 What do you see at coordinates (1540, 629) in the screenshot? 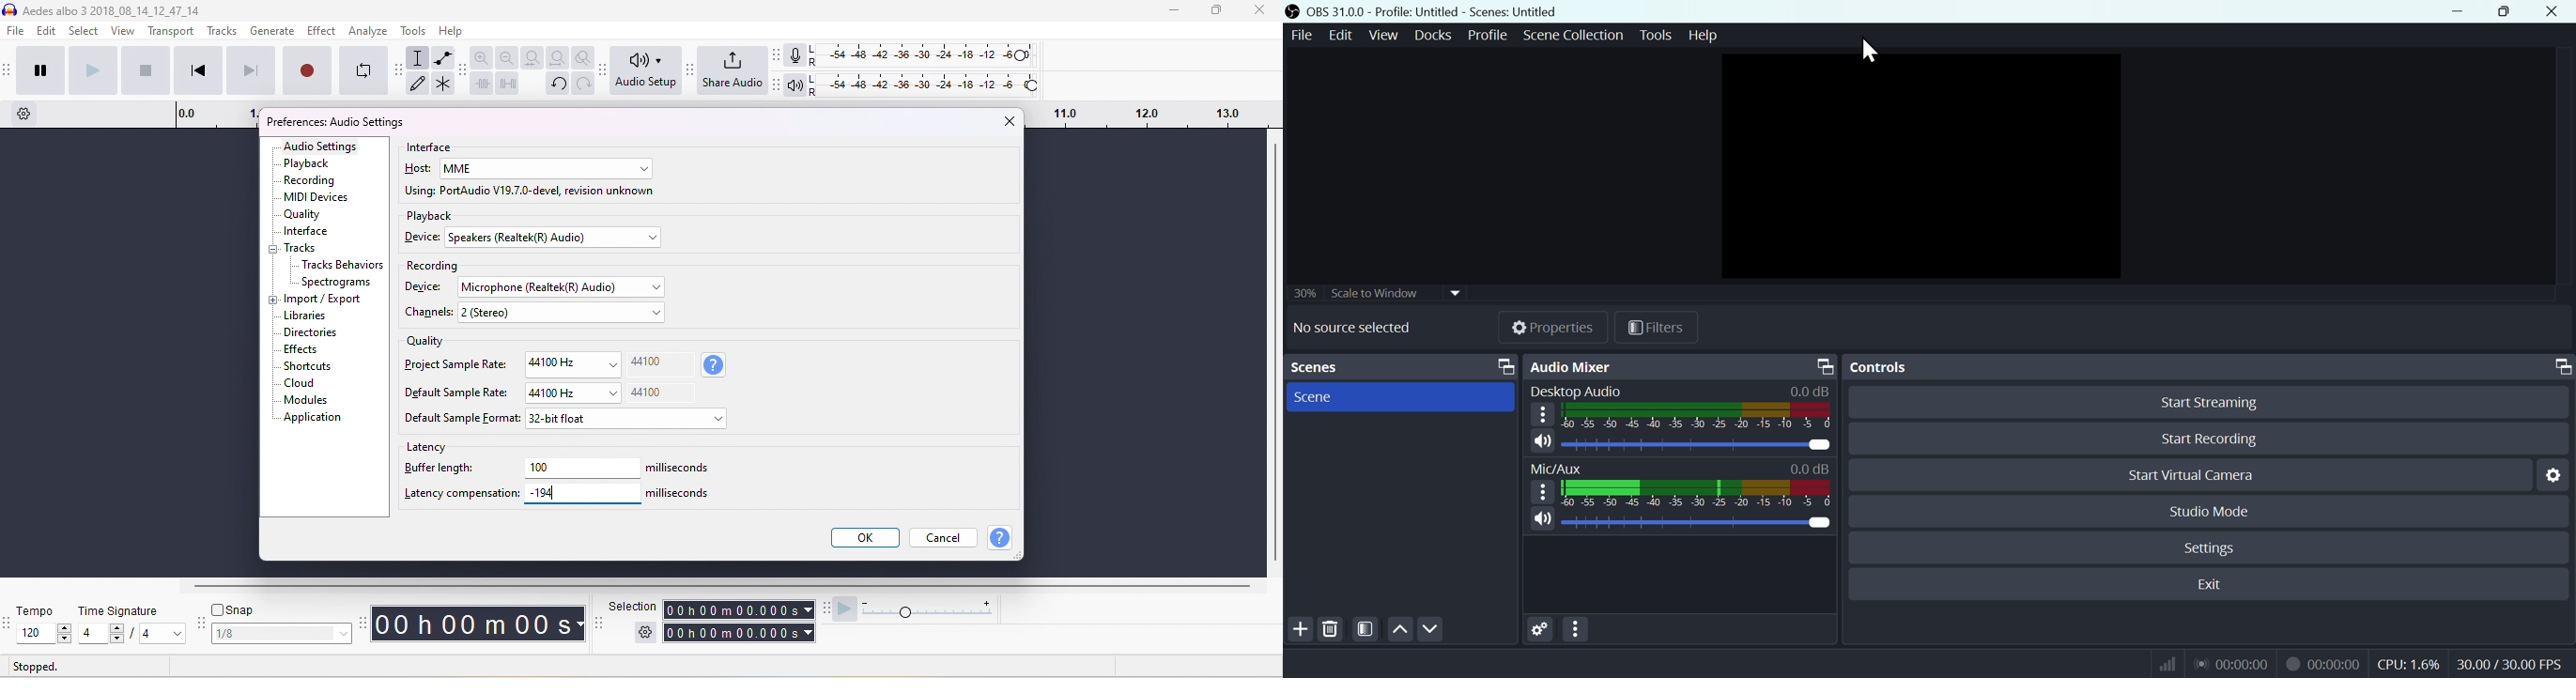
I see `Settings` at bounding box center [1540, 629].